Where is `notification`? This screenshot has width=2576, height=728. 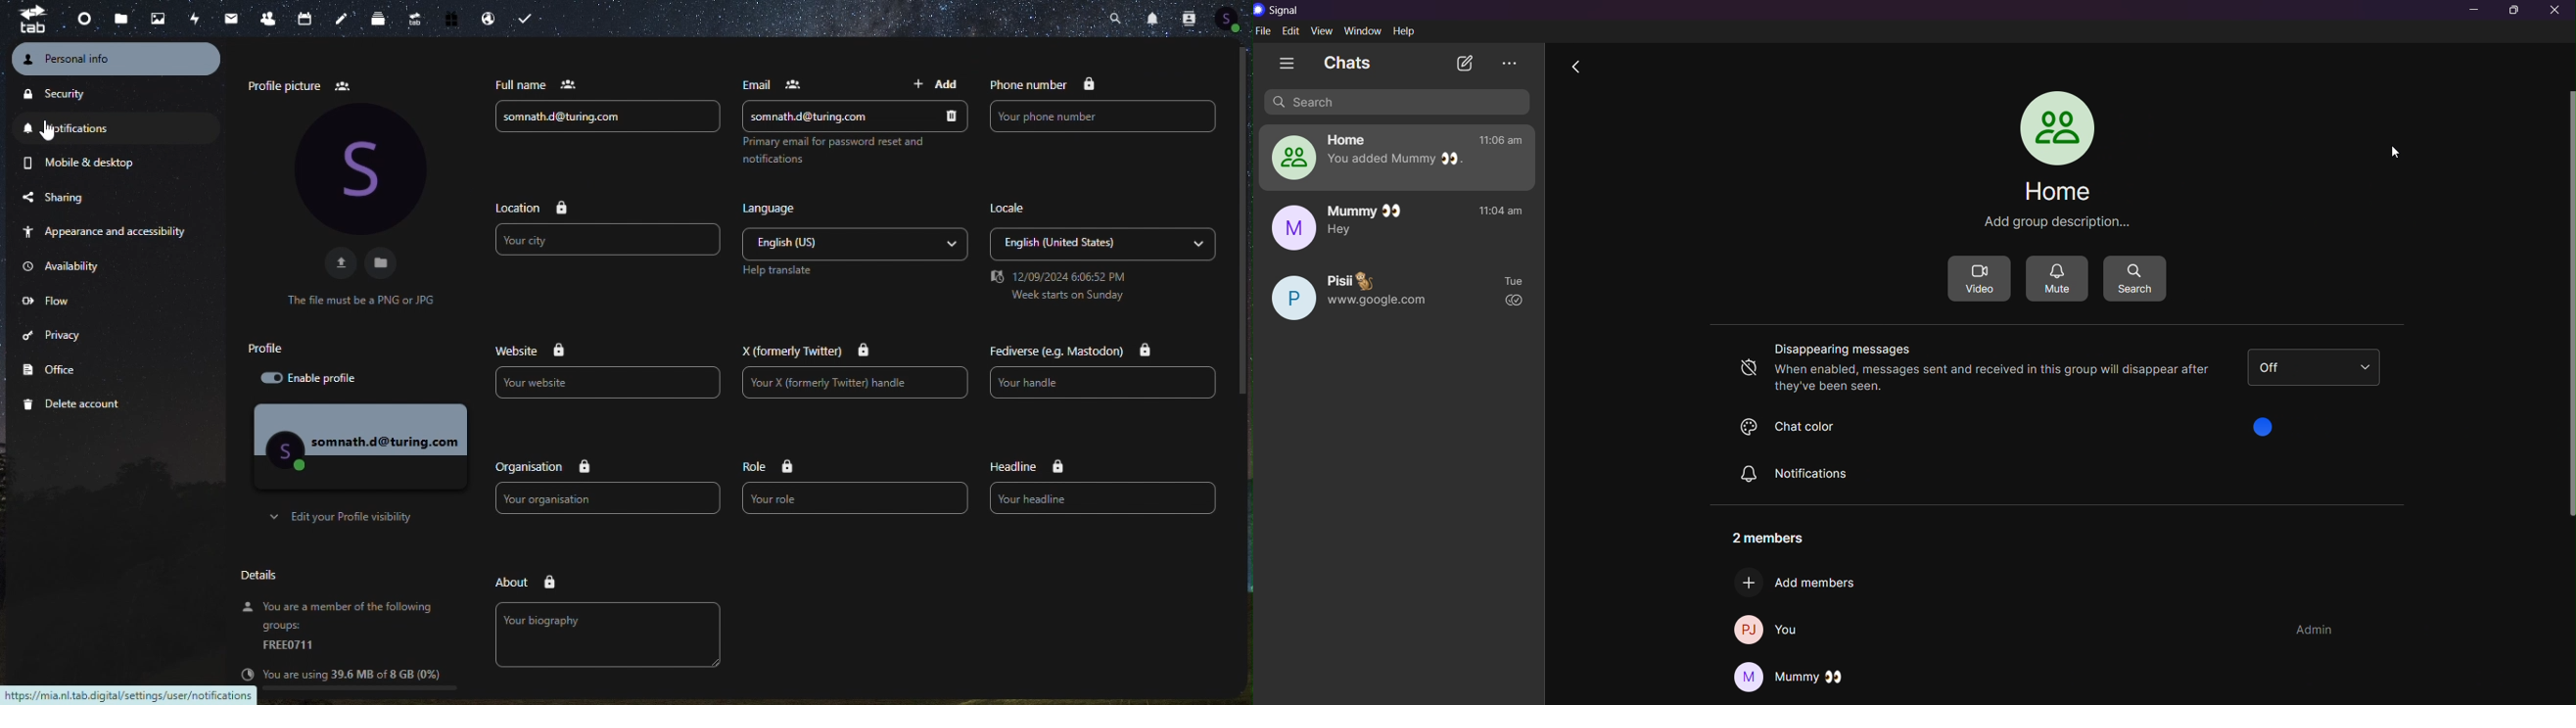 notification is located at coordinates (92, 127).